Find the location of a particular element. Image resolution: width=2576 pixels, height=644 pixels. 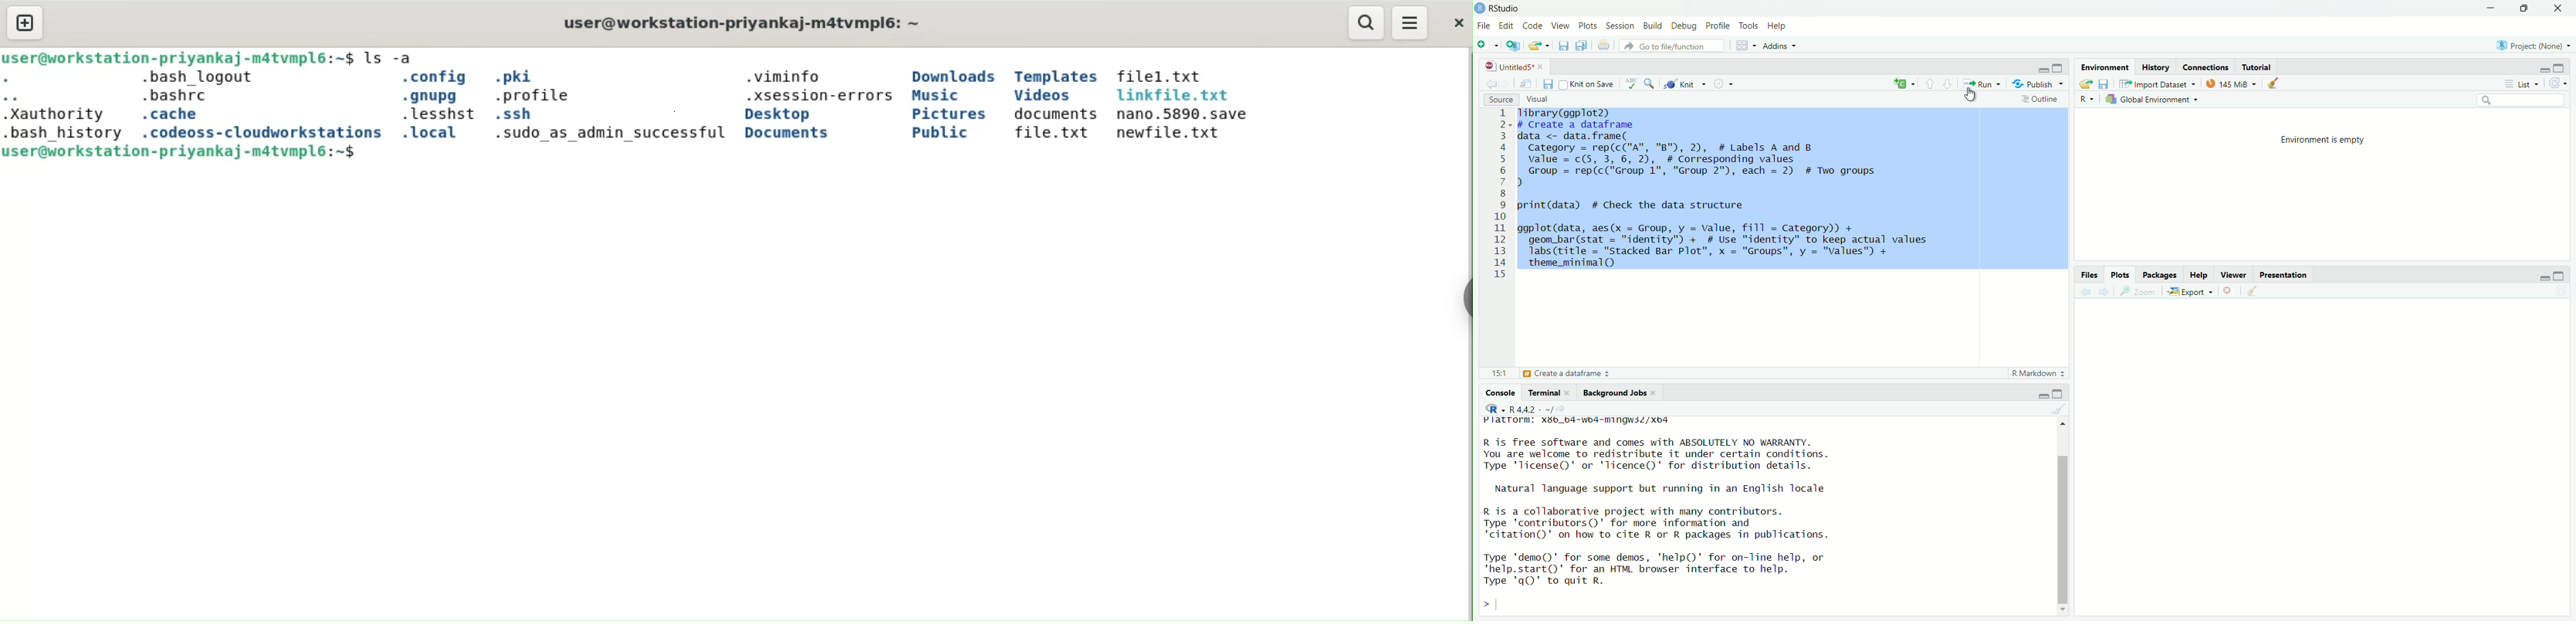

Spell check is located at coordinates (1630, 82).